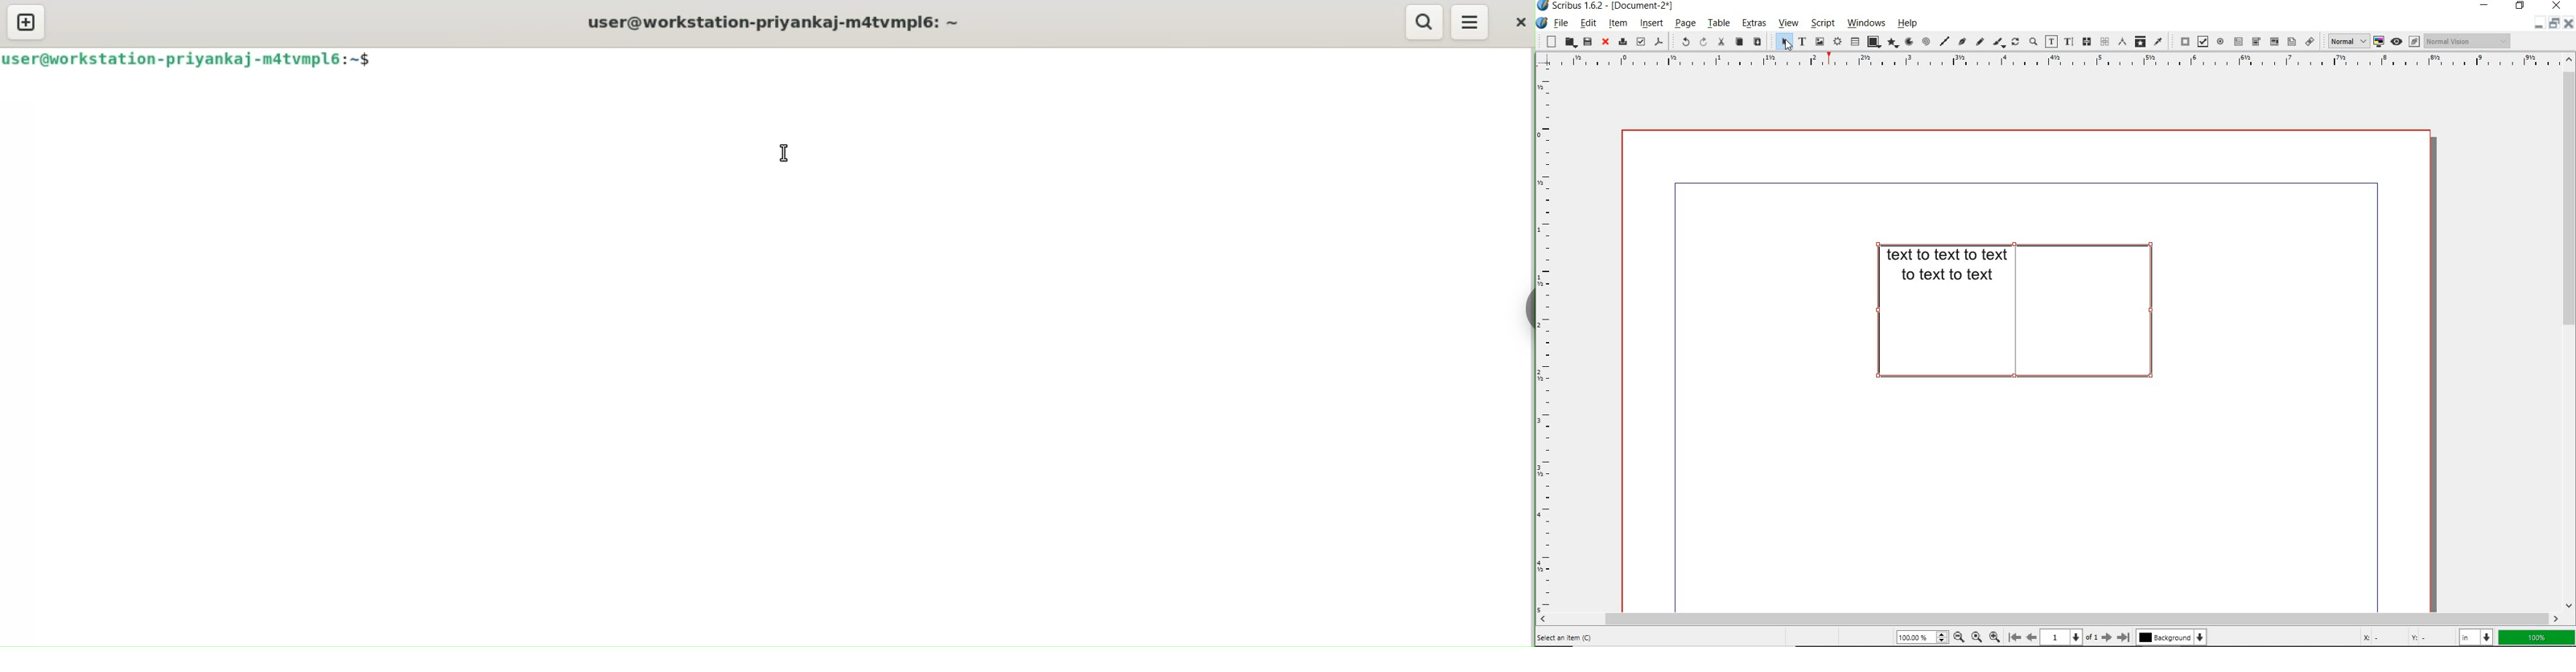  I want to click on zoom out, so click(1959, 636).